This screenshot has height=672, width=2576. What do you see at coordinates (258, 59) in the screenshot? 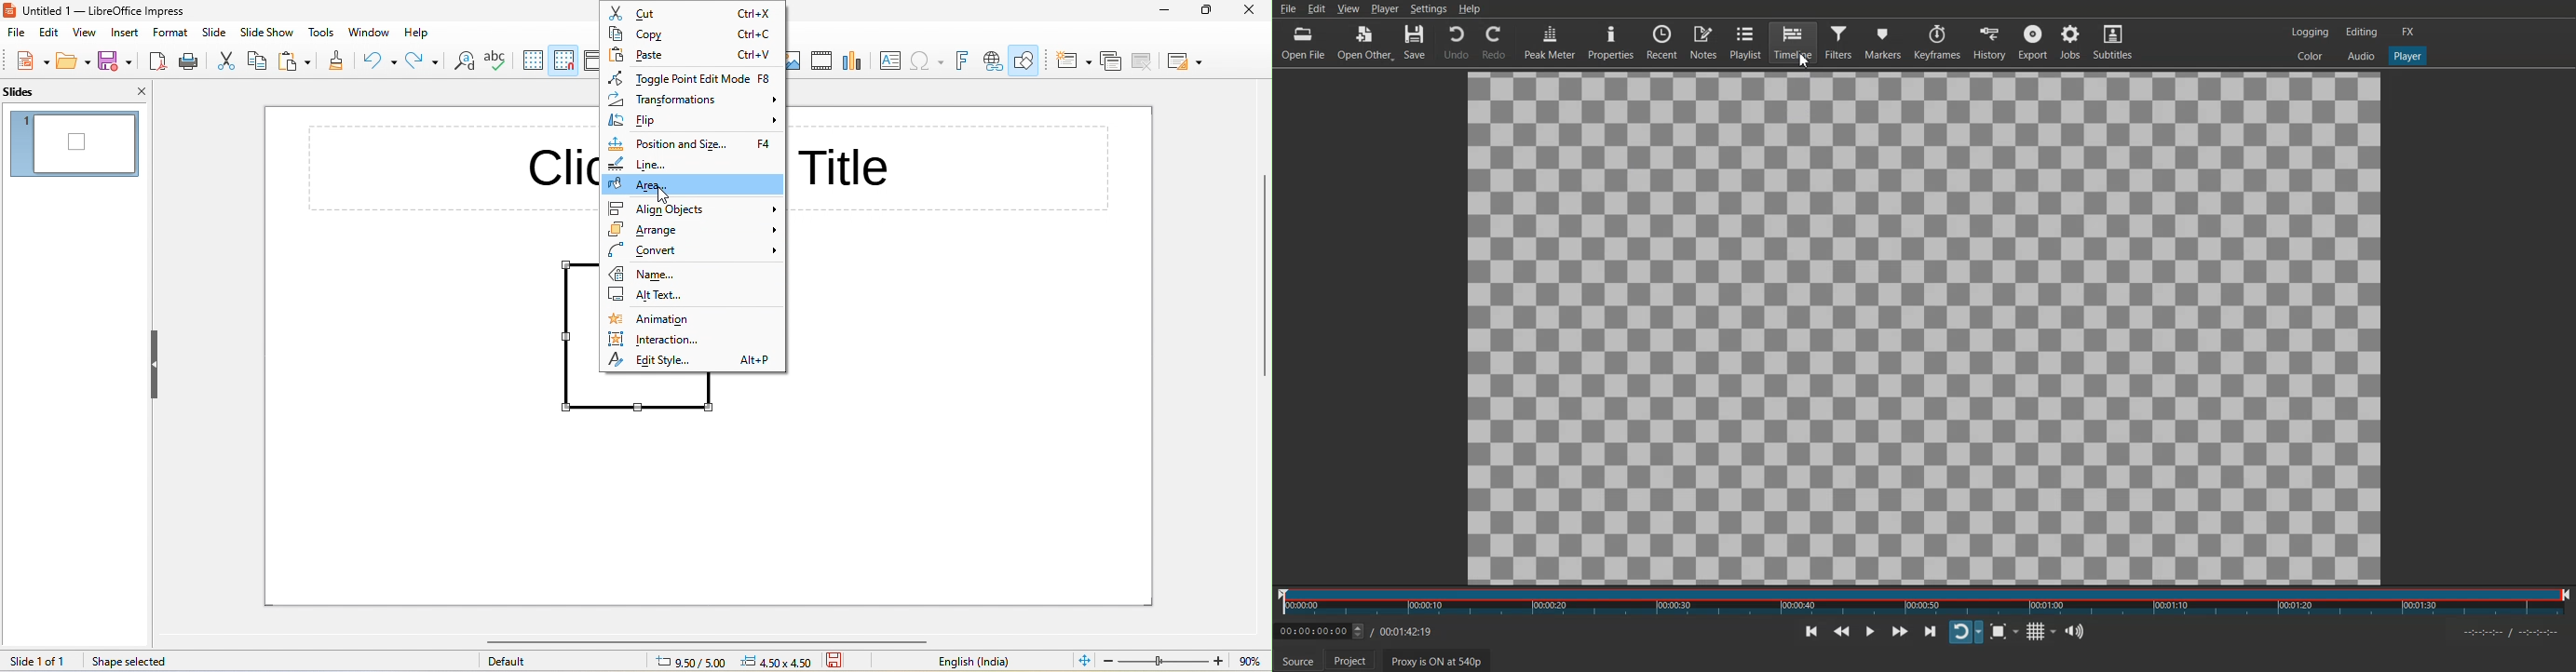
I see `copy` at bounding box center [258, 59].